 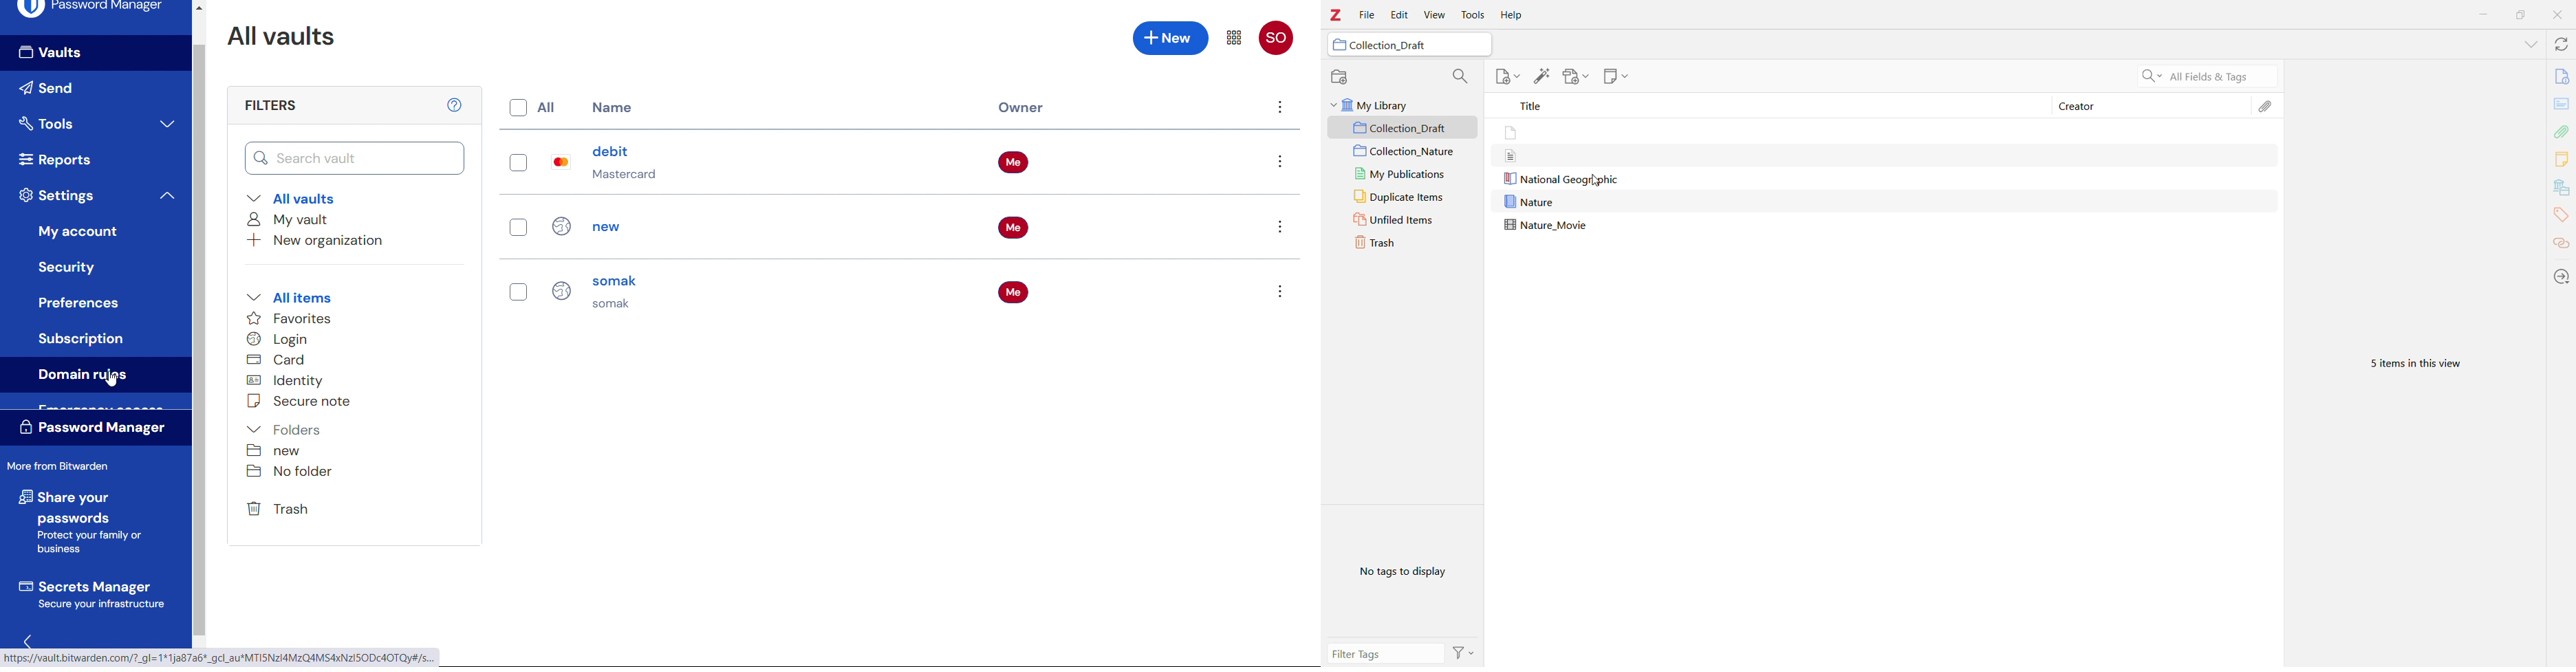 What do you see at coordinates (199, 340) in the screenshot?
I see `Scroll bar ` at bounding box center [199, 340].